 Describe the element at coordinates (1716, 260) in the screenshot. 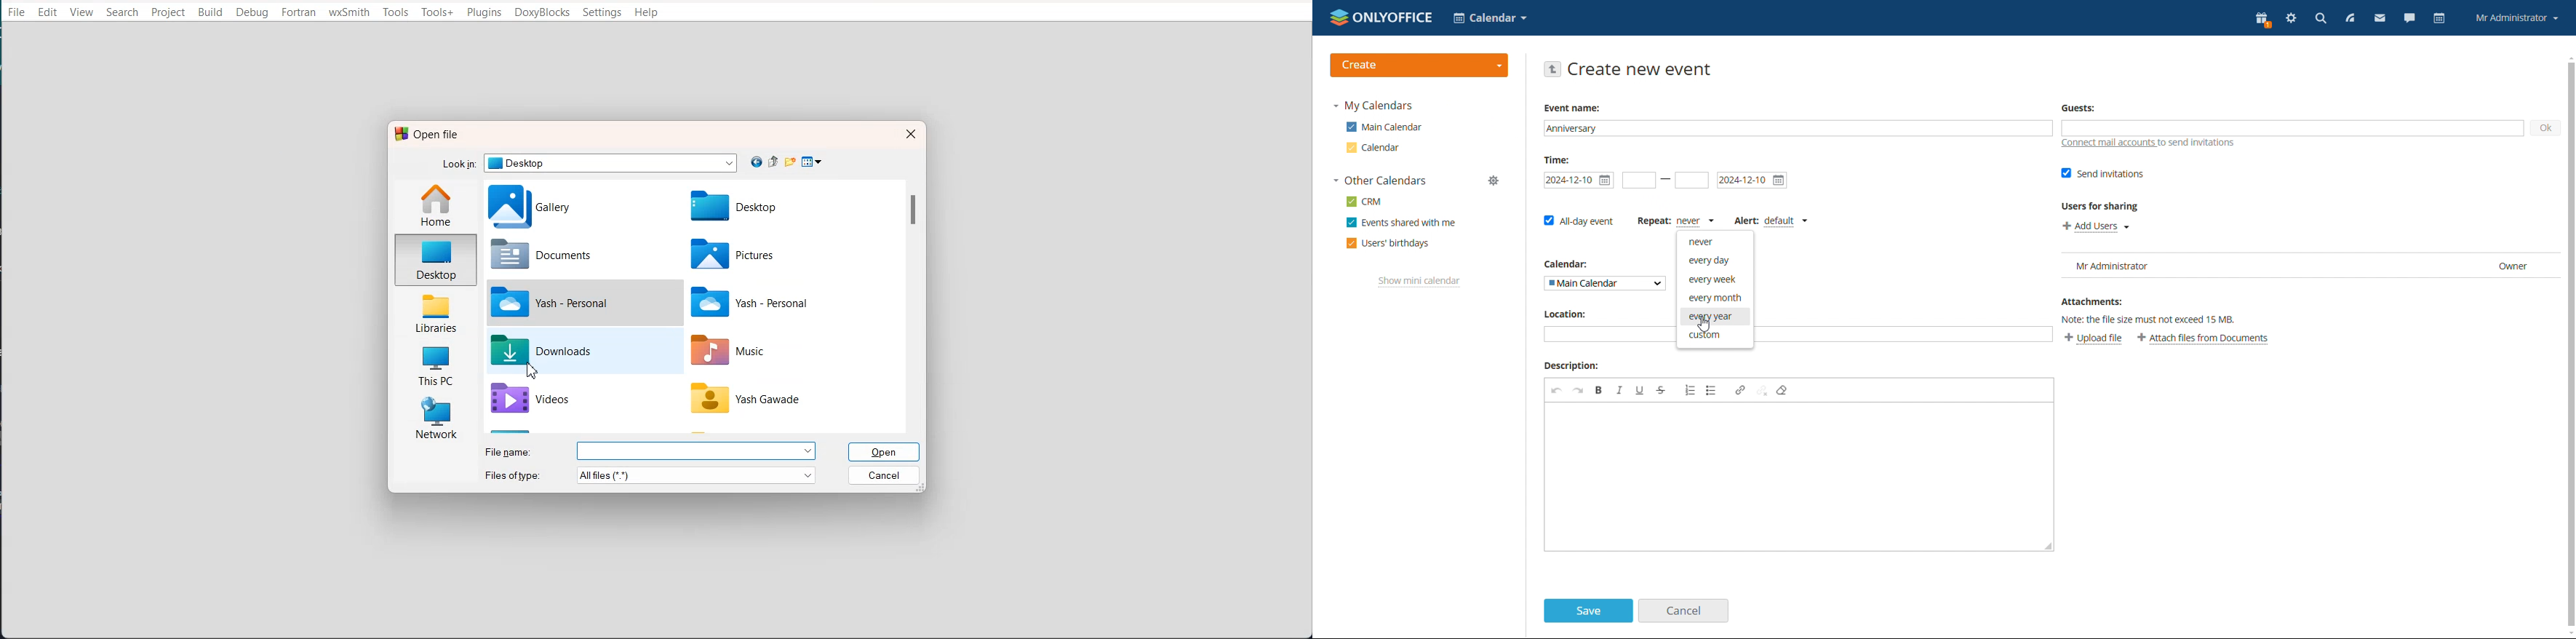

I see `every day` at that location.